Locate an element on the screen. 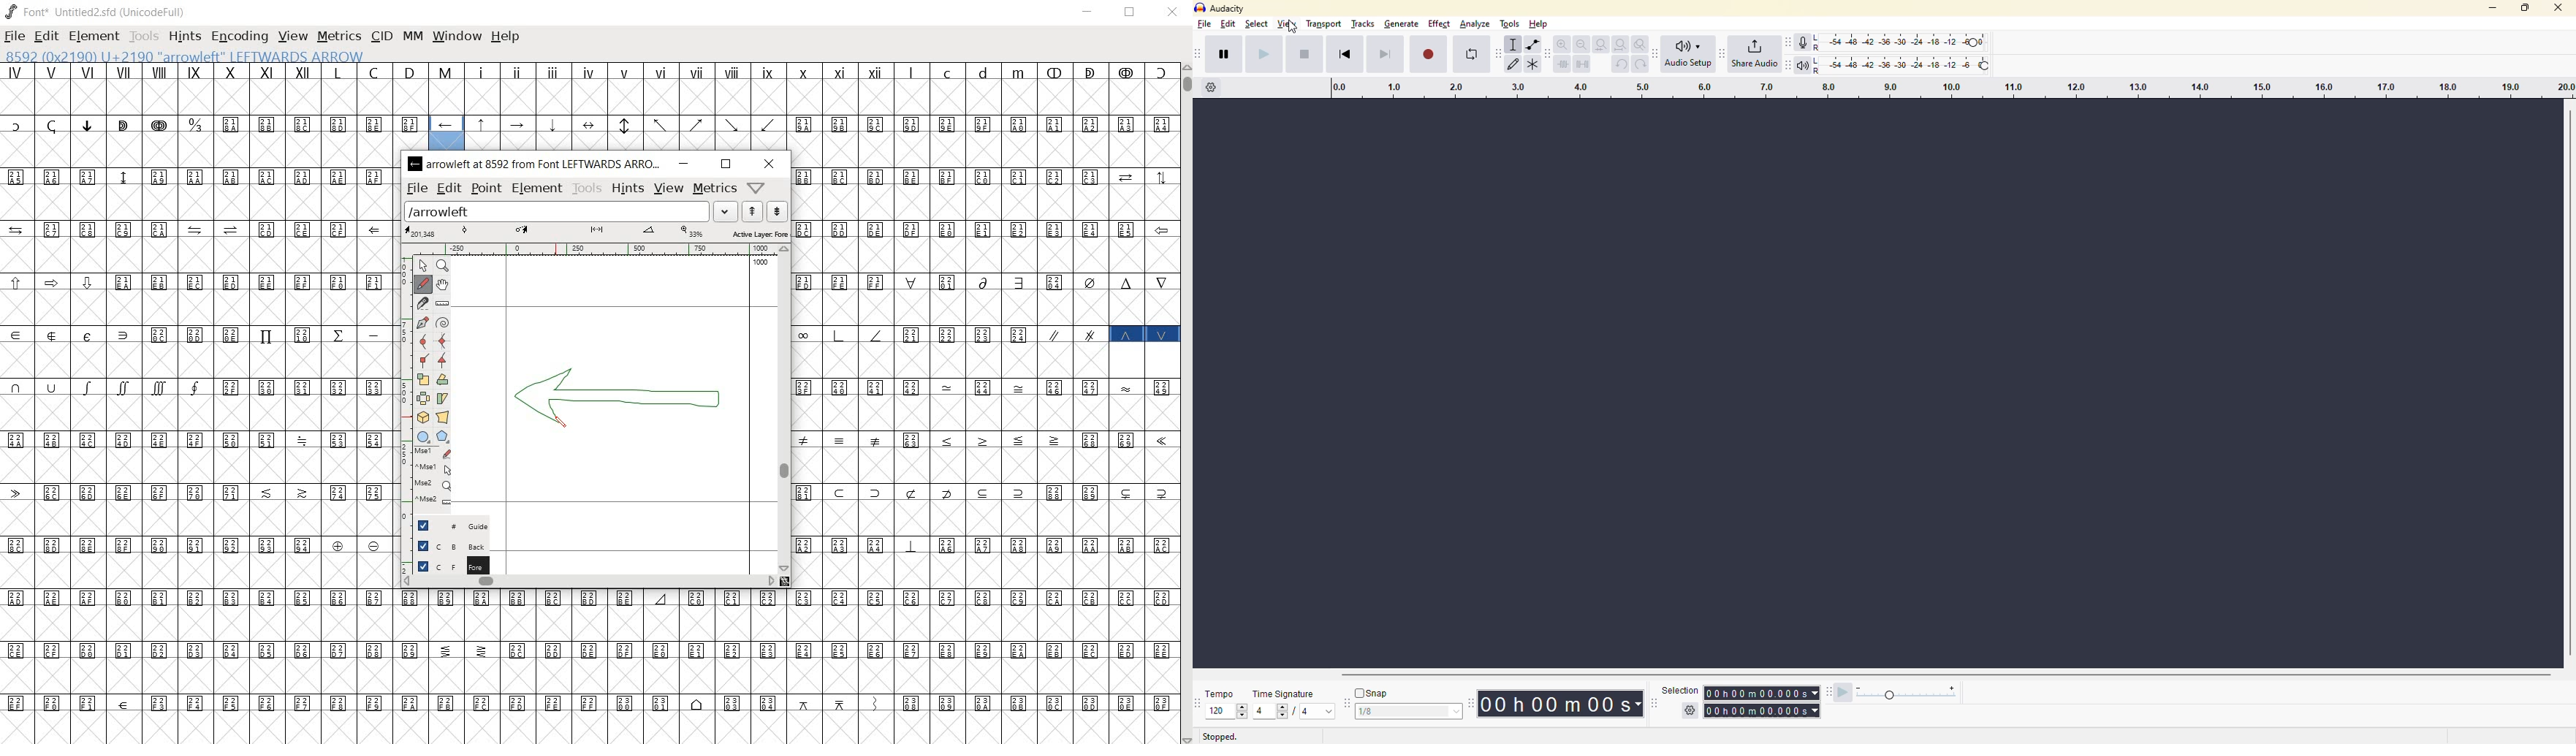  effect is located at coordinates (1438, 27).